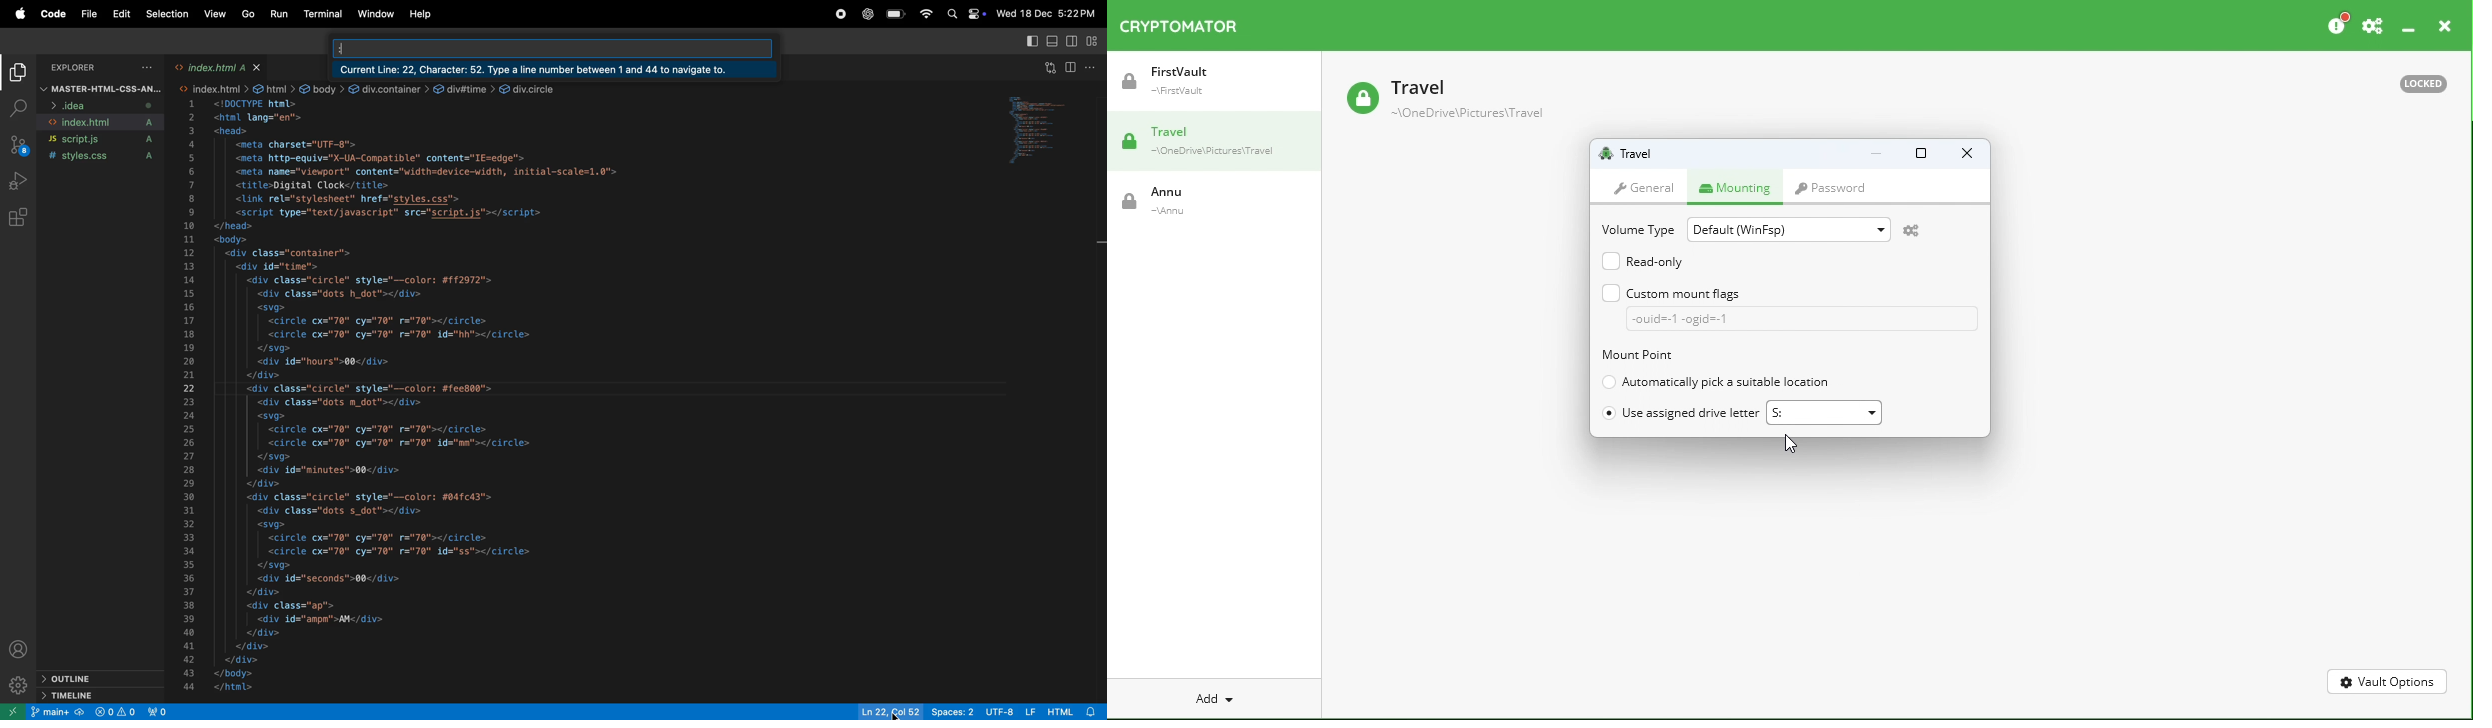  Describe the element at coordinates (114, 712) in the screenshot. I see `no problem` at that location.